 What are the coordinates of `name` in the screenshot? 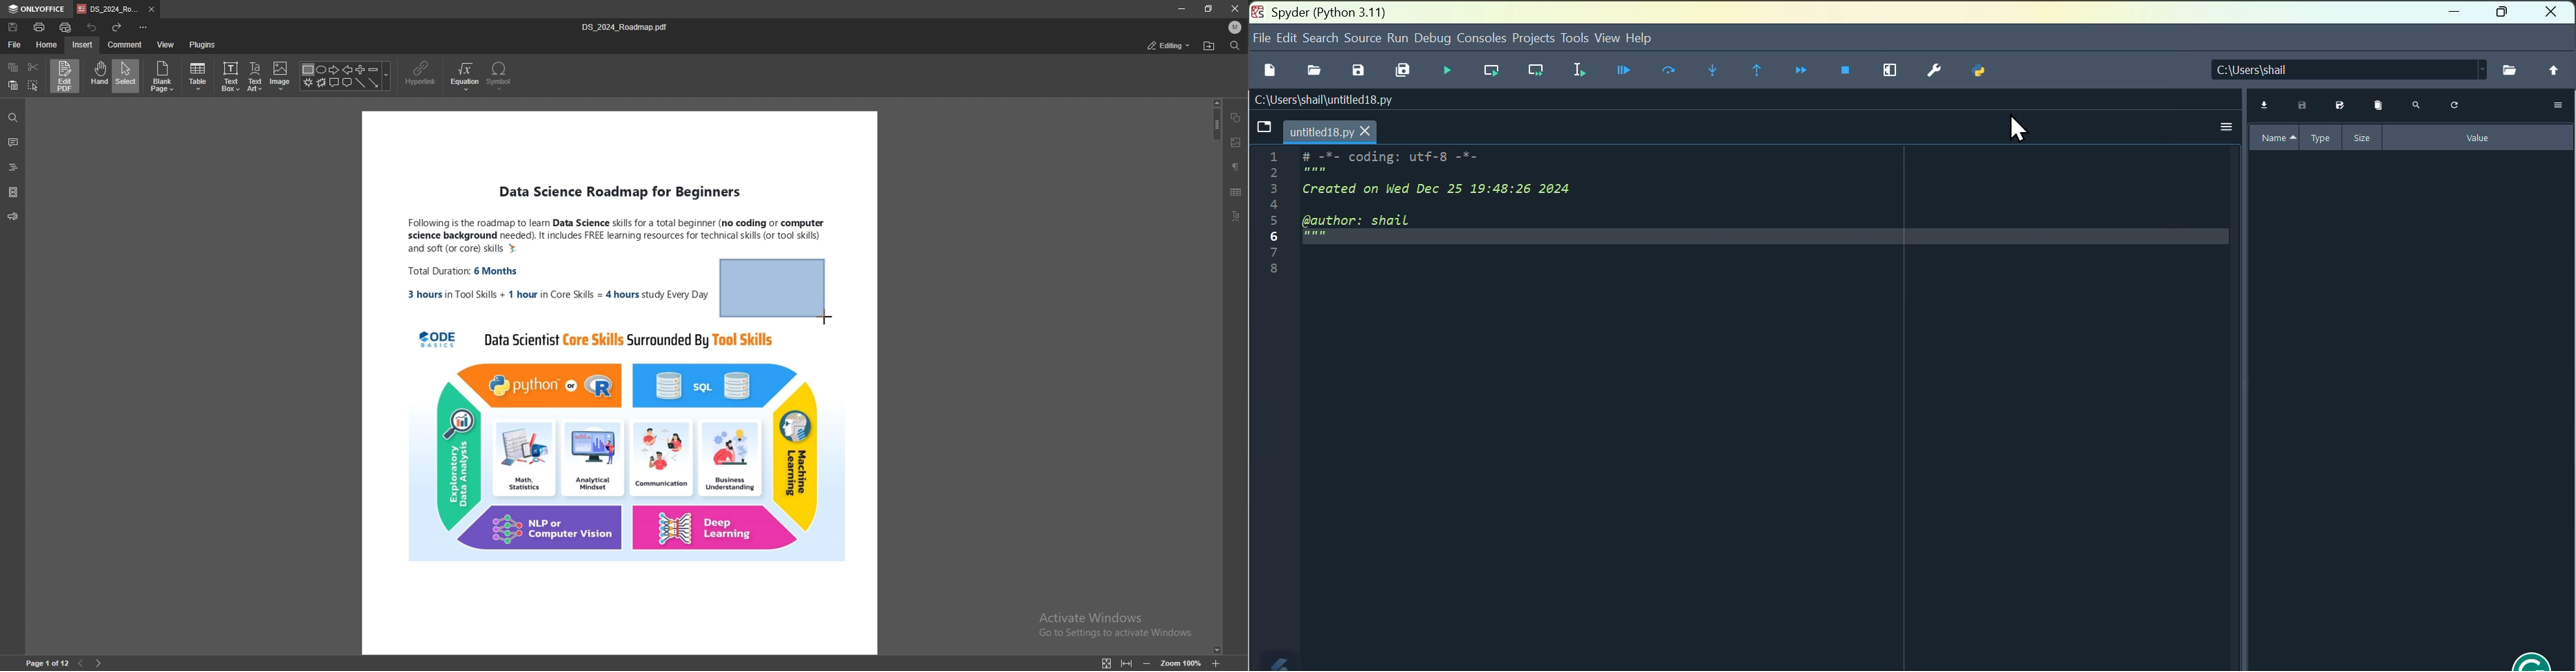 It's located at (2274, 137).